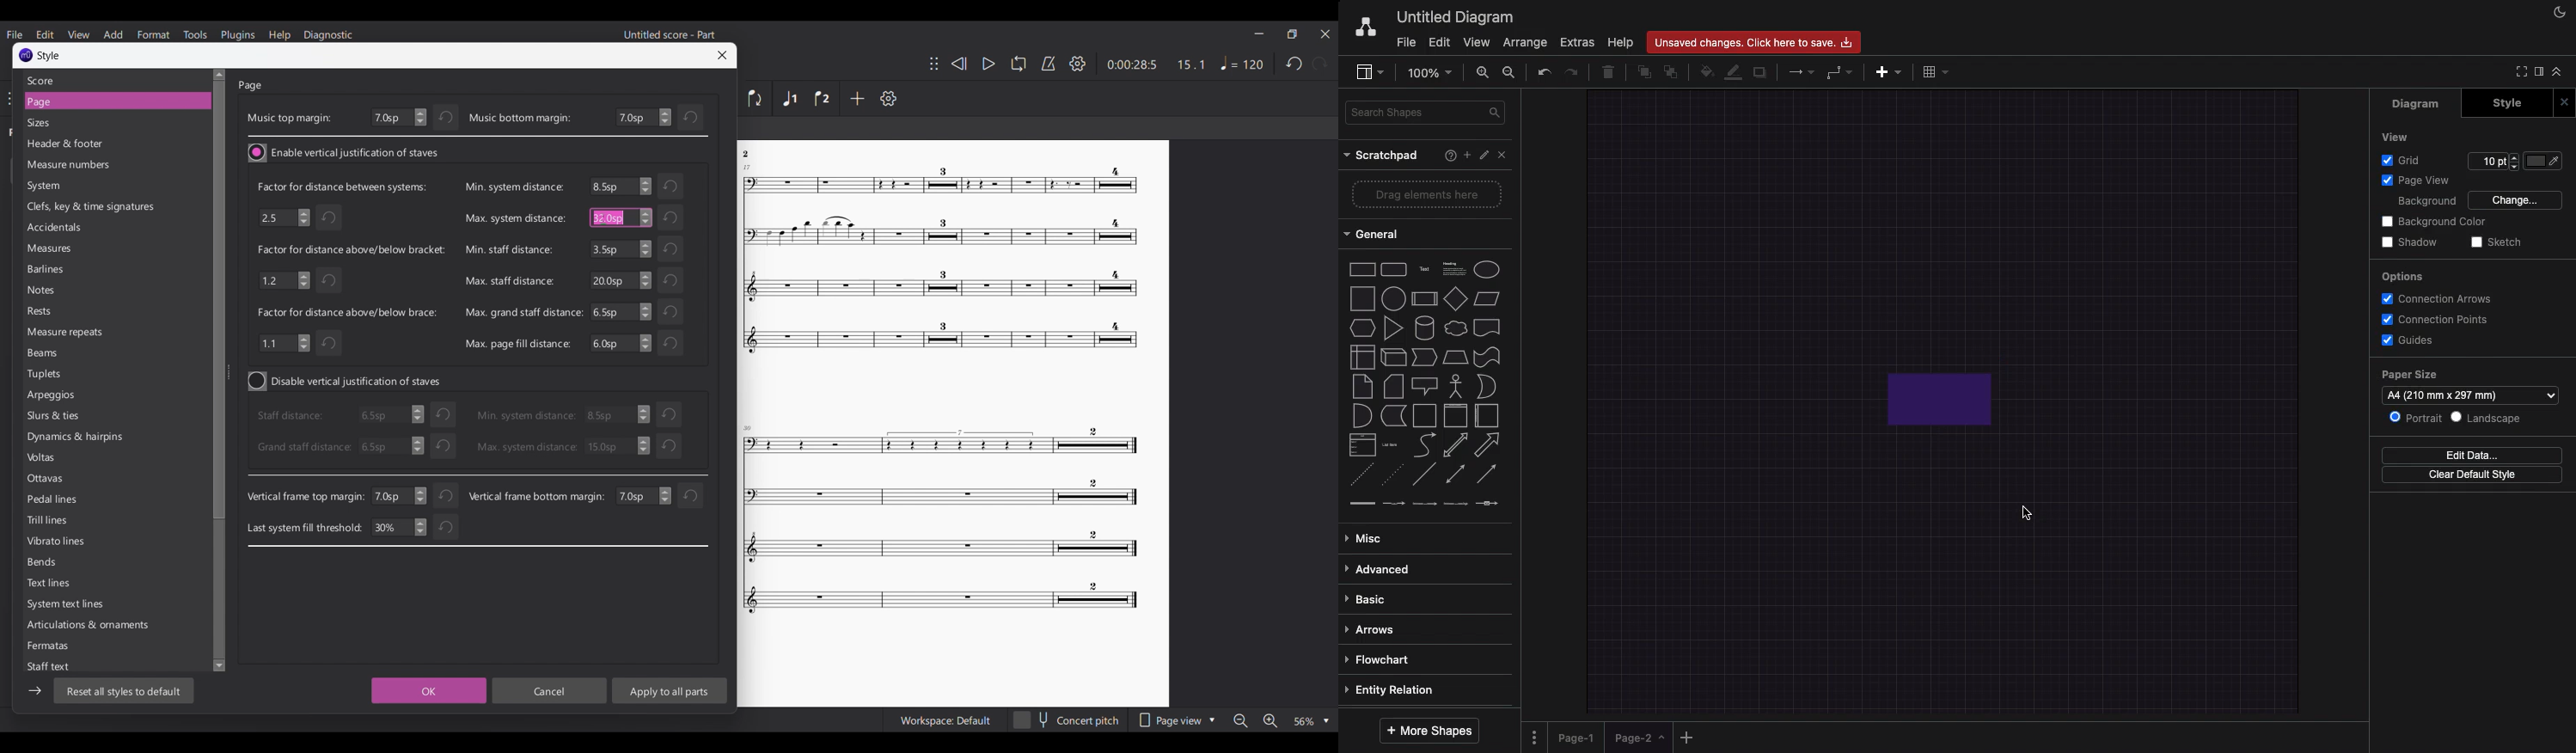 The width and height of the screenshot is (2576, 756). Describe the element at coordinates (1510, 73) in the screenshot. I see `Zoom out` at that location.